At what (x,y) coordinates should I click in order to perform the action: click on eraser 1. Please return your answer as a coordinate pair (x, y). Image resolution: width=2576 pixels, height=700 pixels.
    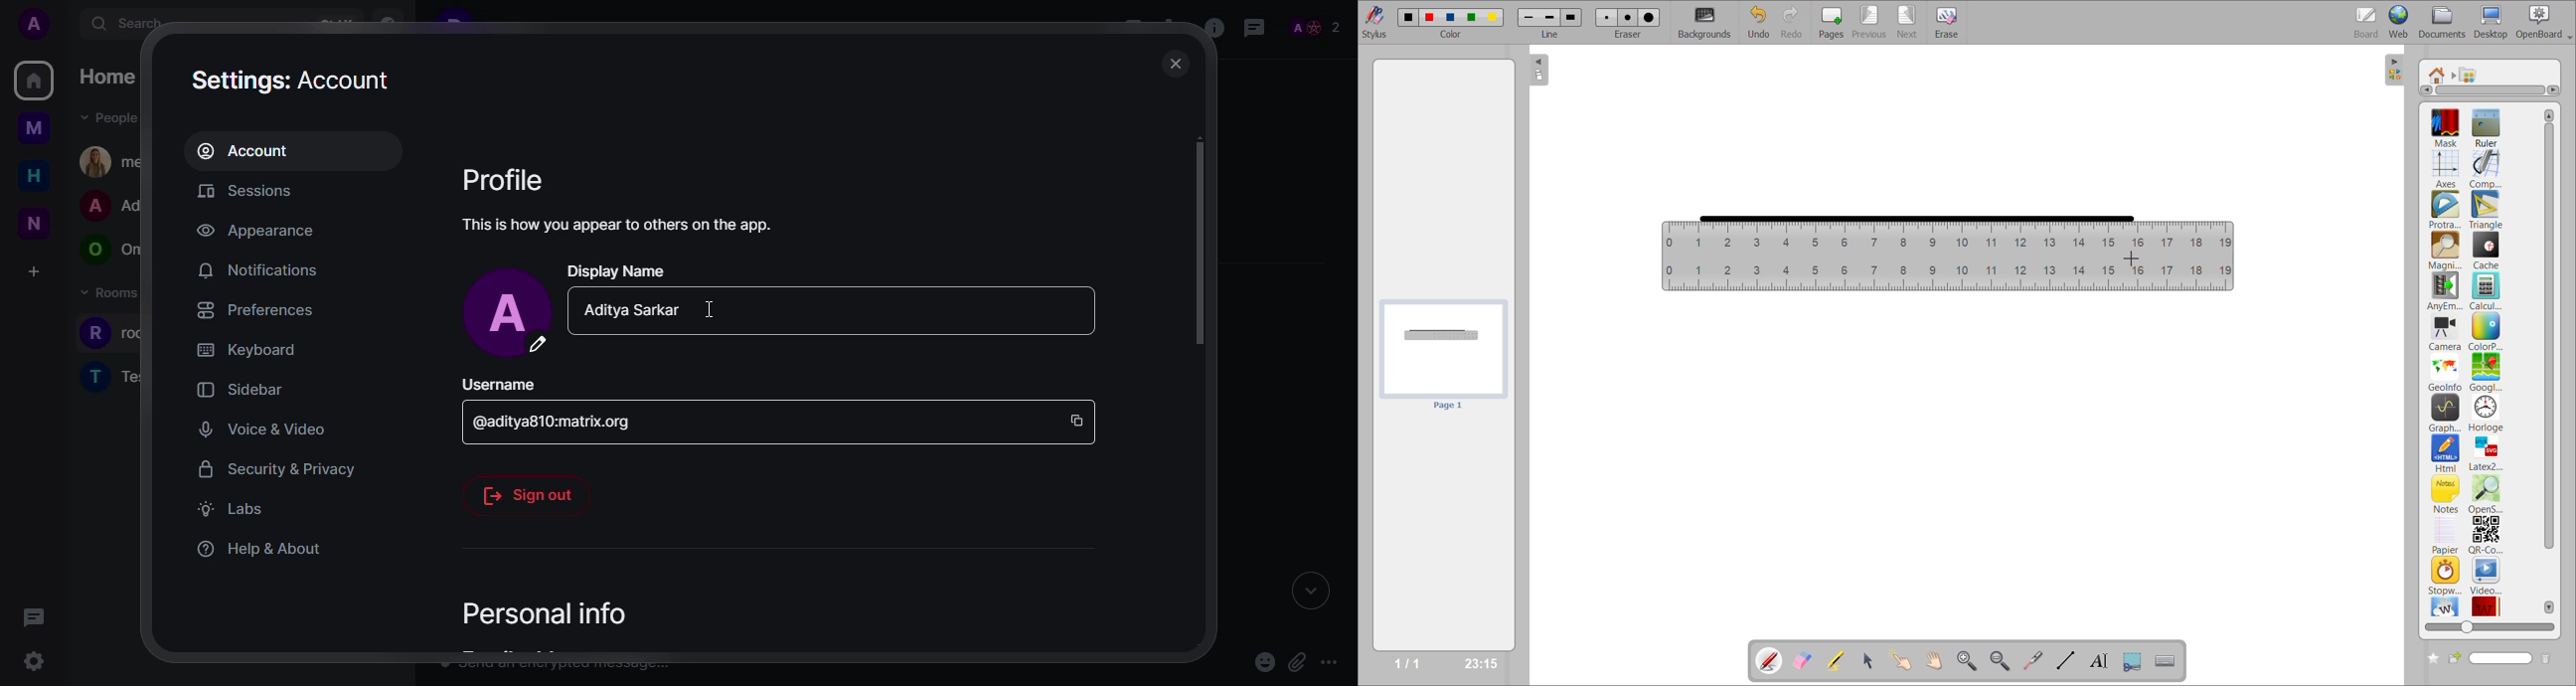
    Looking at the image, I should click on (1607, 17).